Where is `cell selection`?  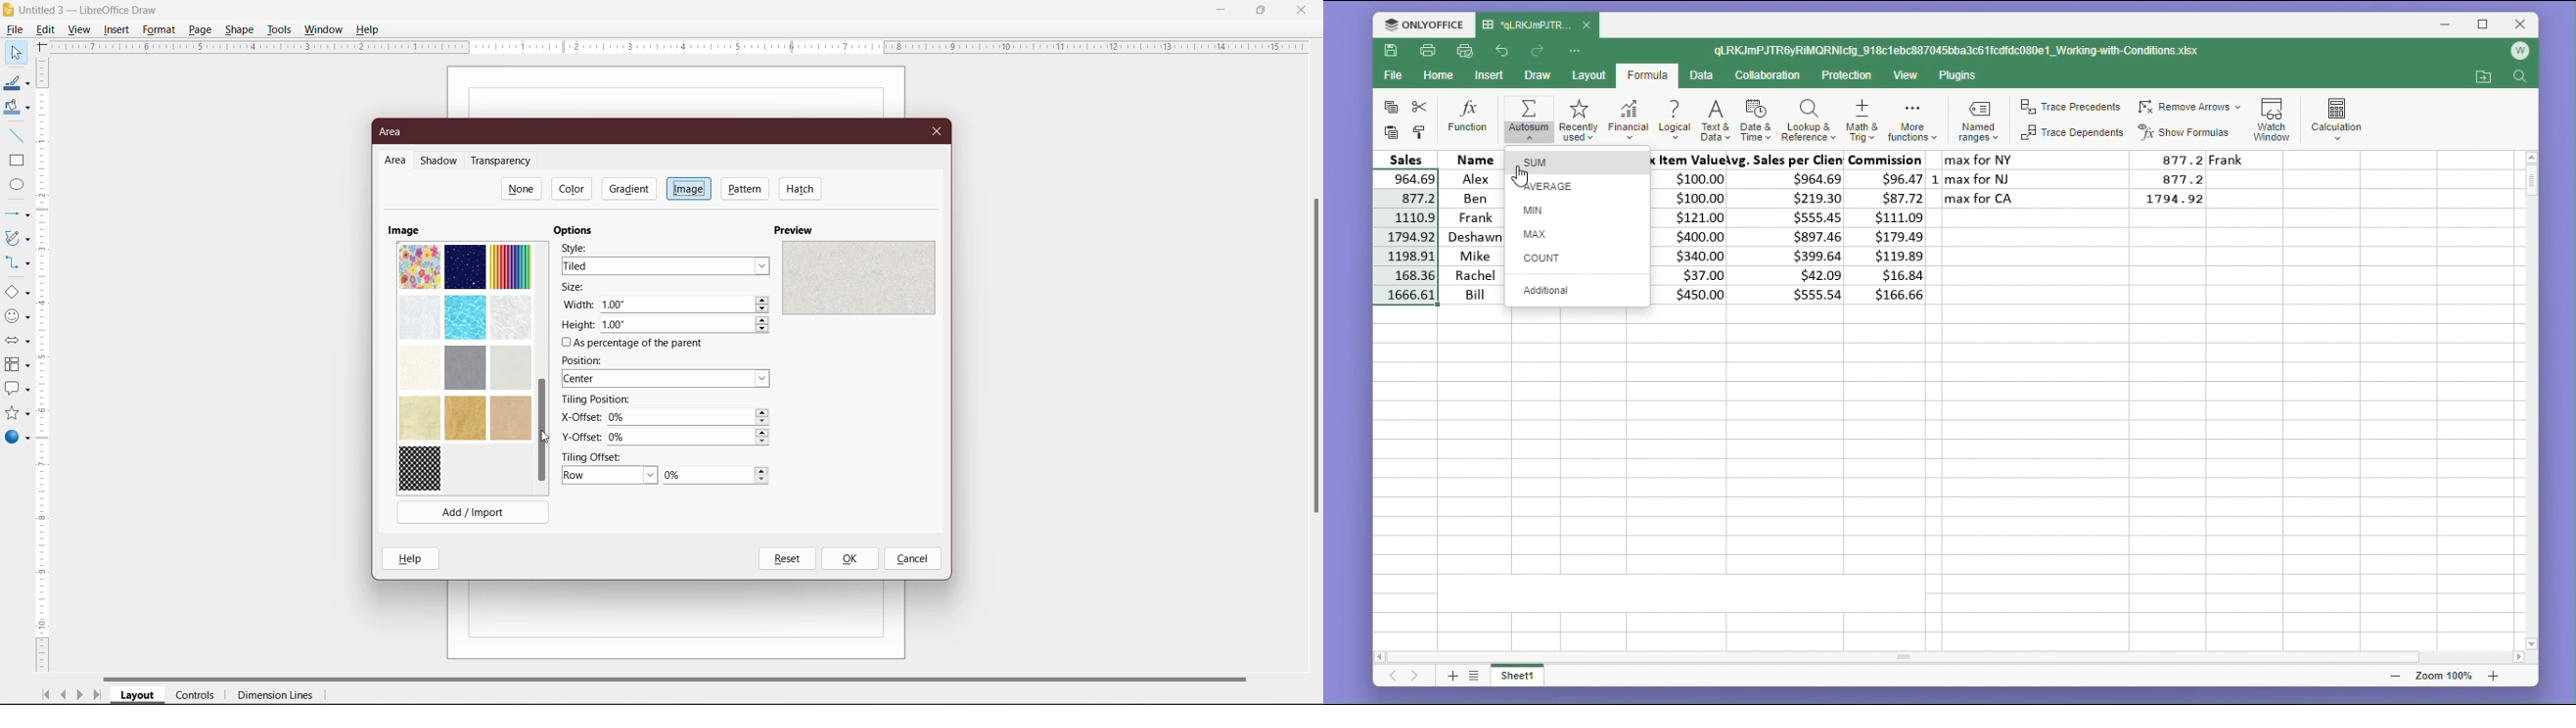 cell selection is located at coordinates (1405, 238).